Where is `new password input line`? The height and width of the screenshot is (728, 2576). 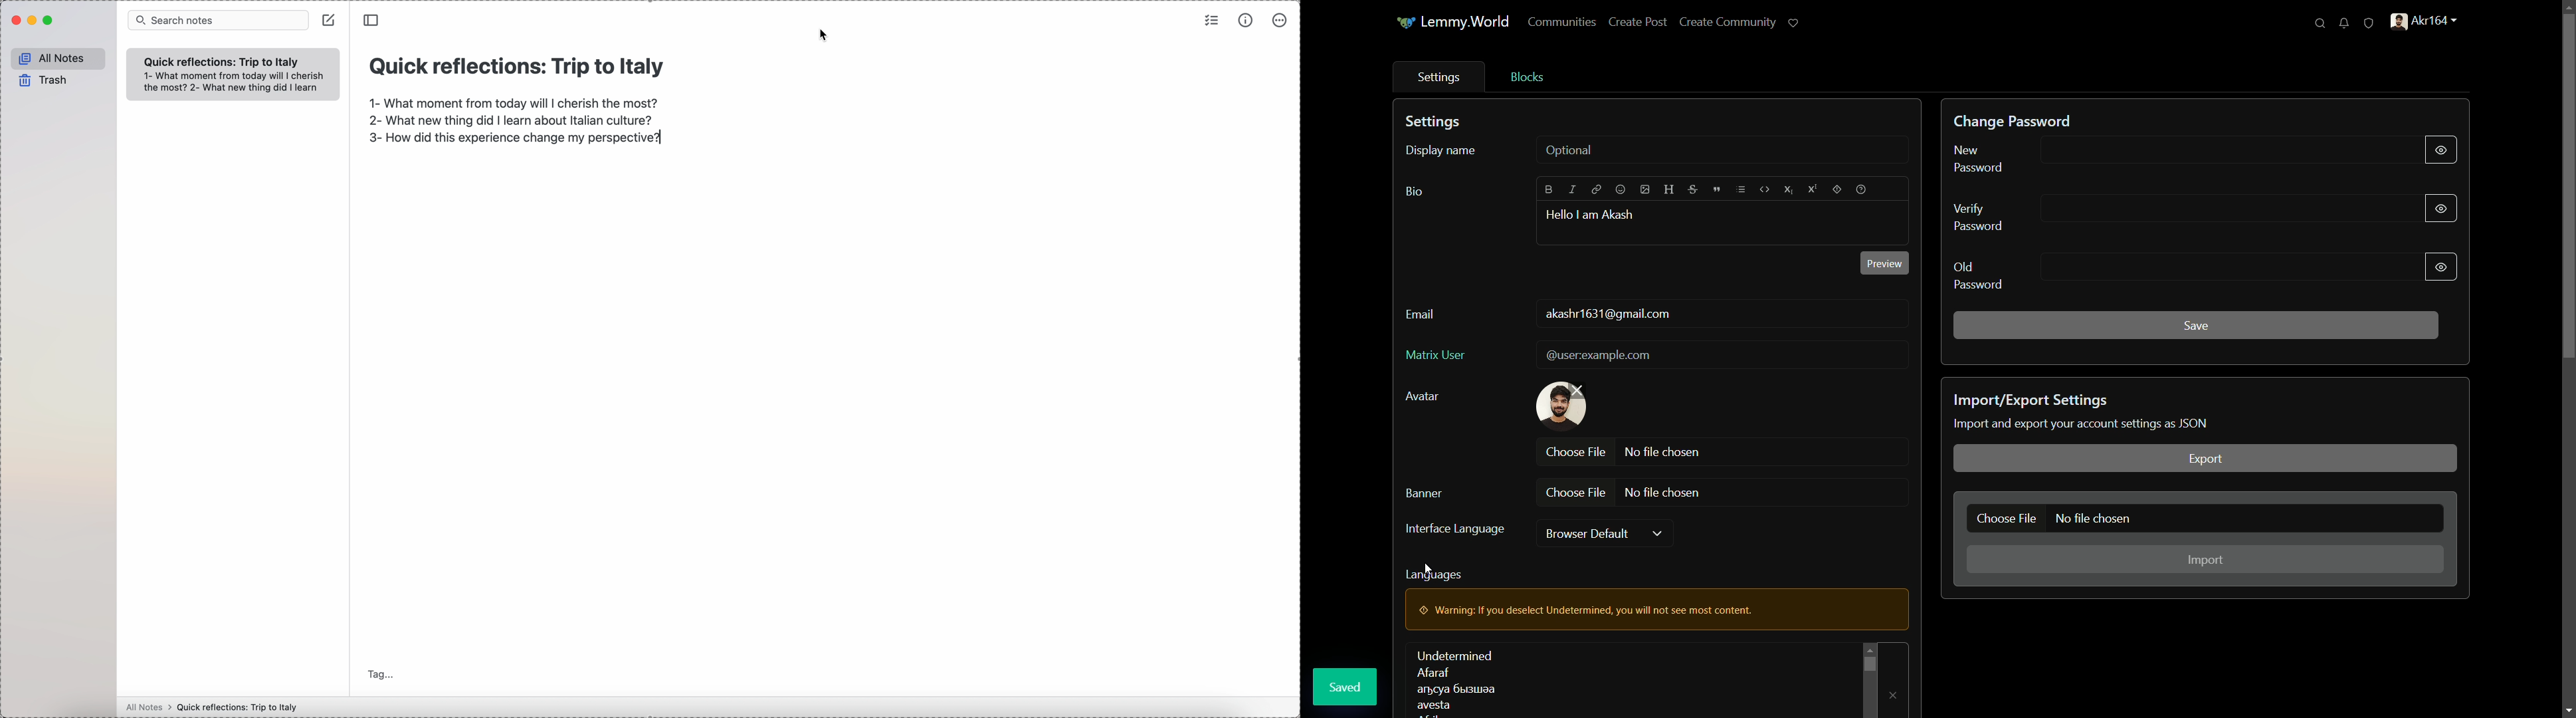
new password input line is located at coordinates (2226, 152).